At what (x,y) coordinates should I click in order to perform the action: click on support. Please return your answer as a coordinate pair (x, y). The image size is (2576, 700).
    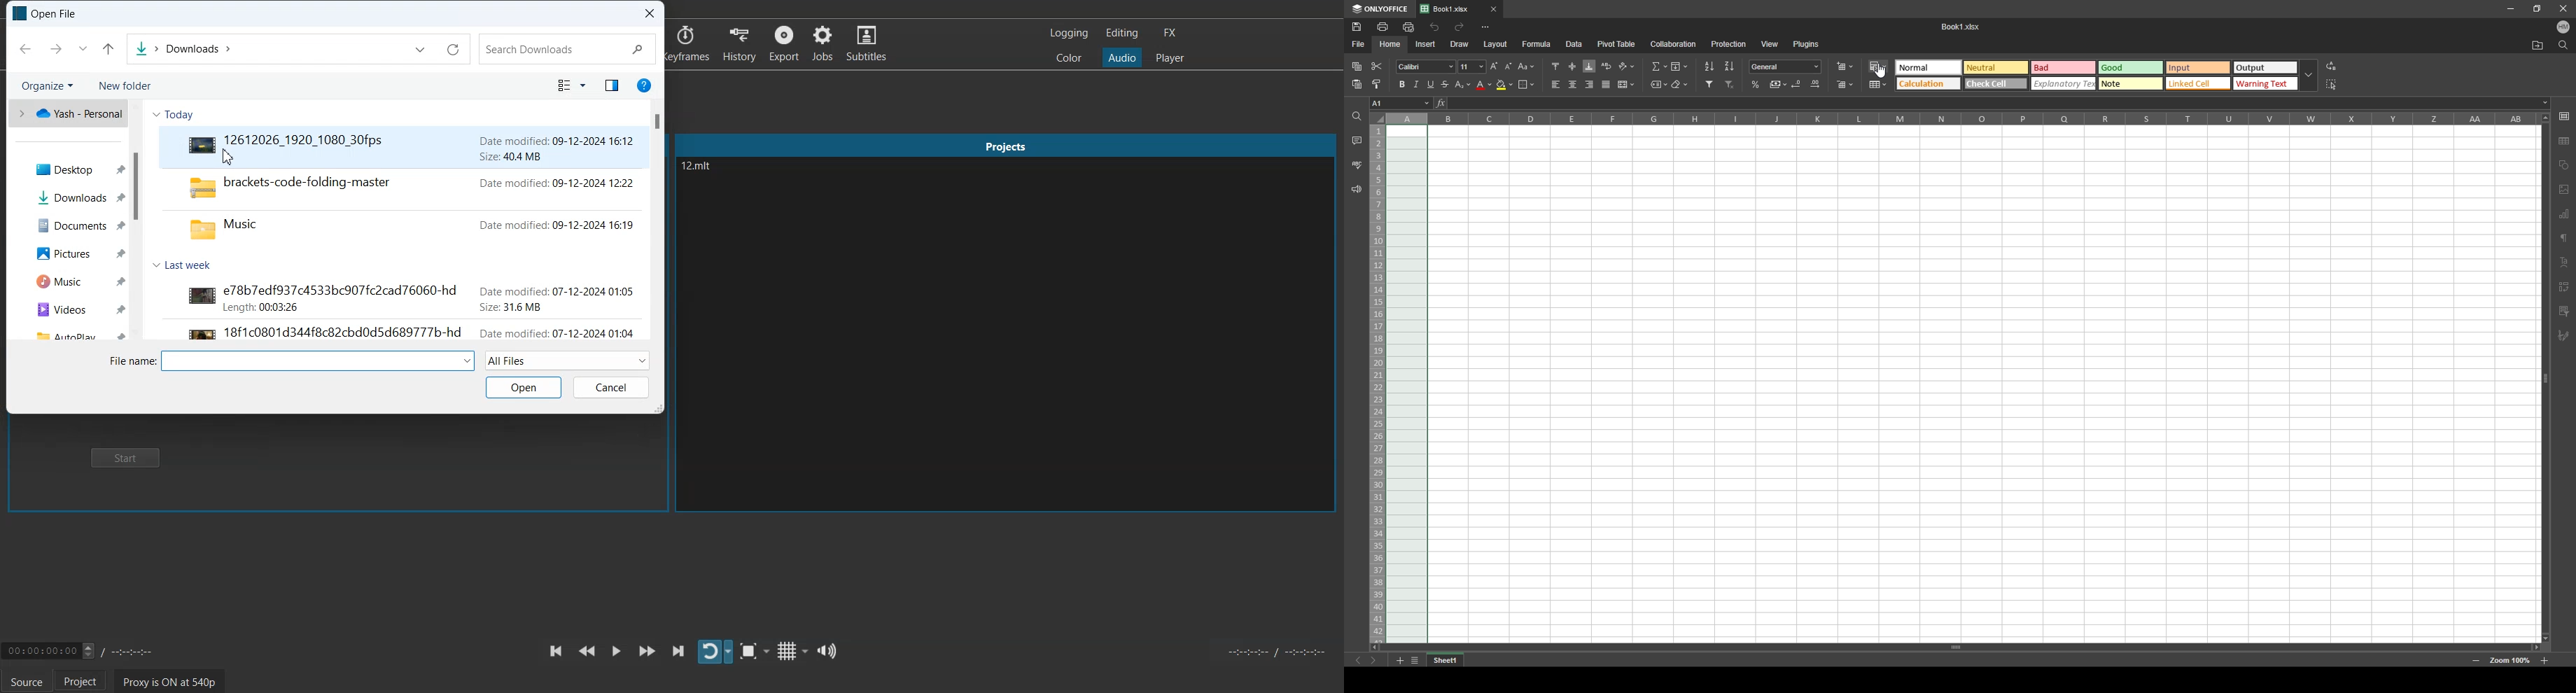
    Looking at the image, I should click on (1356, 190).